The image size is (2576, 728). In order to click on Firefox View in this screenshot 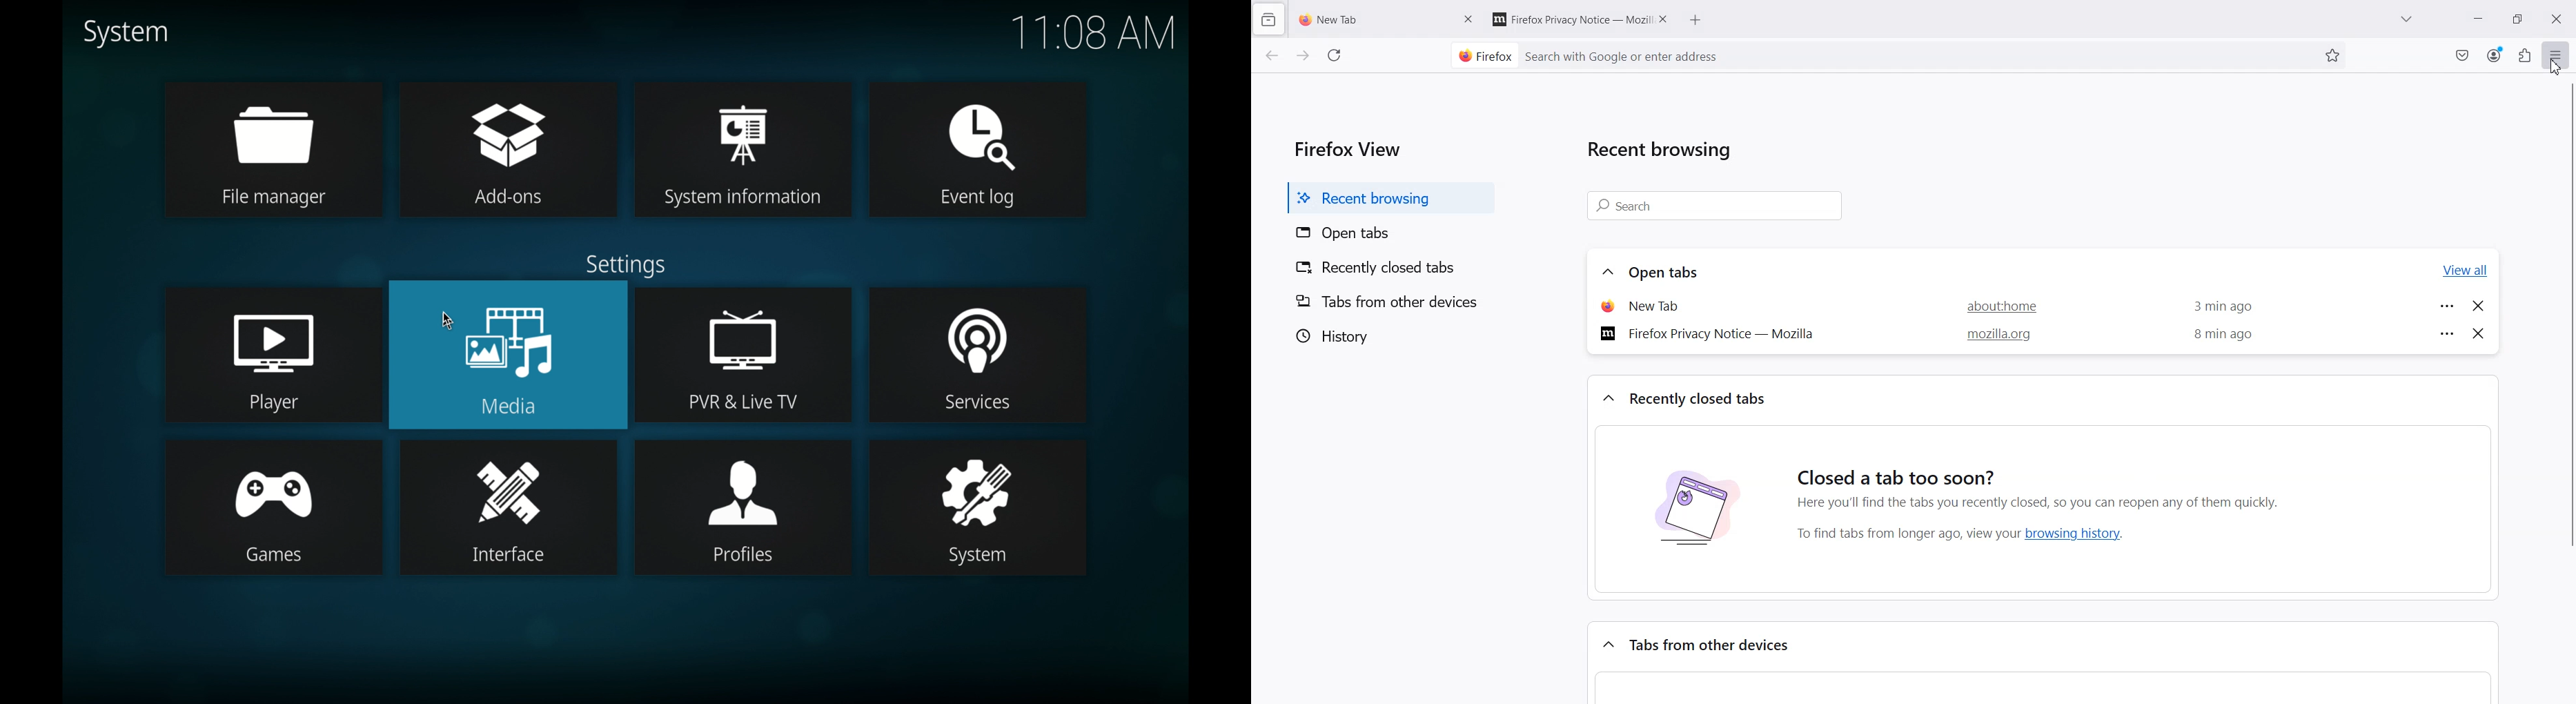, I will do `click(1344, 147)`.